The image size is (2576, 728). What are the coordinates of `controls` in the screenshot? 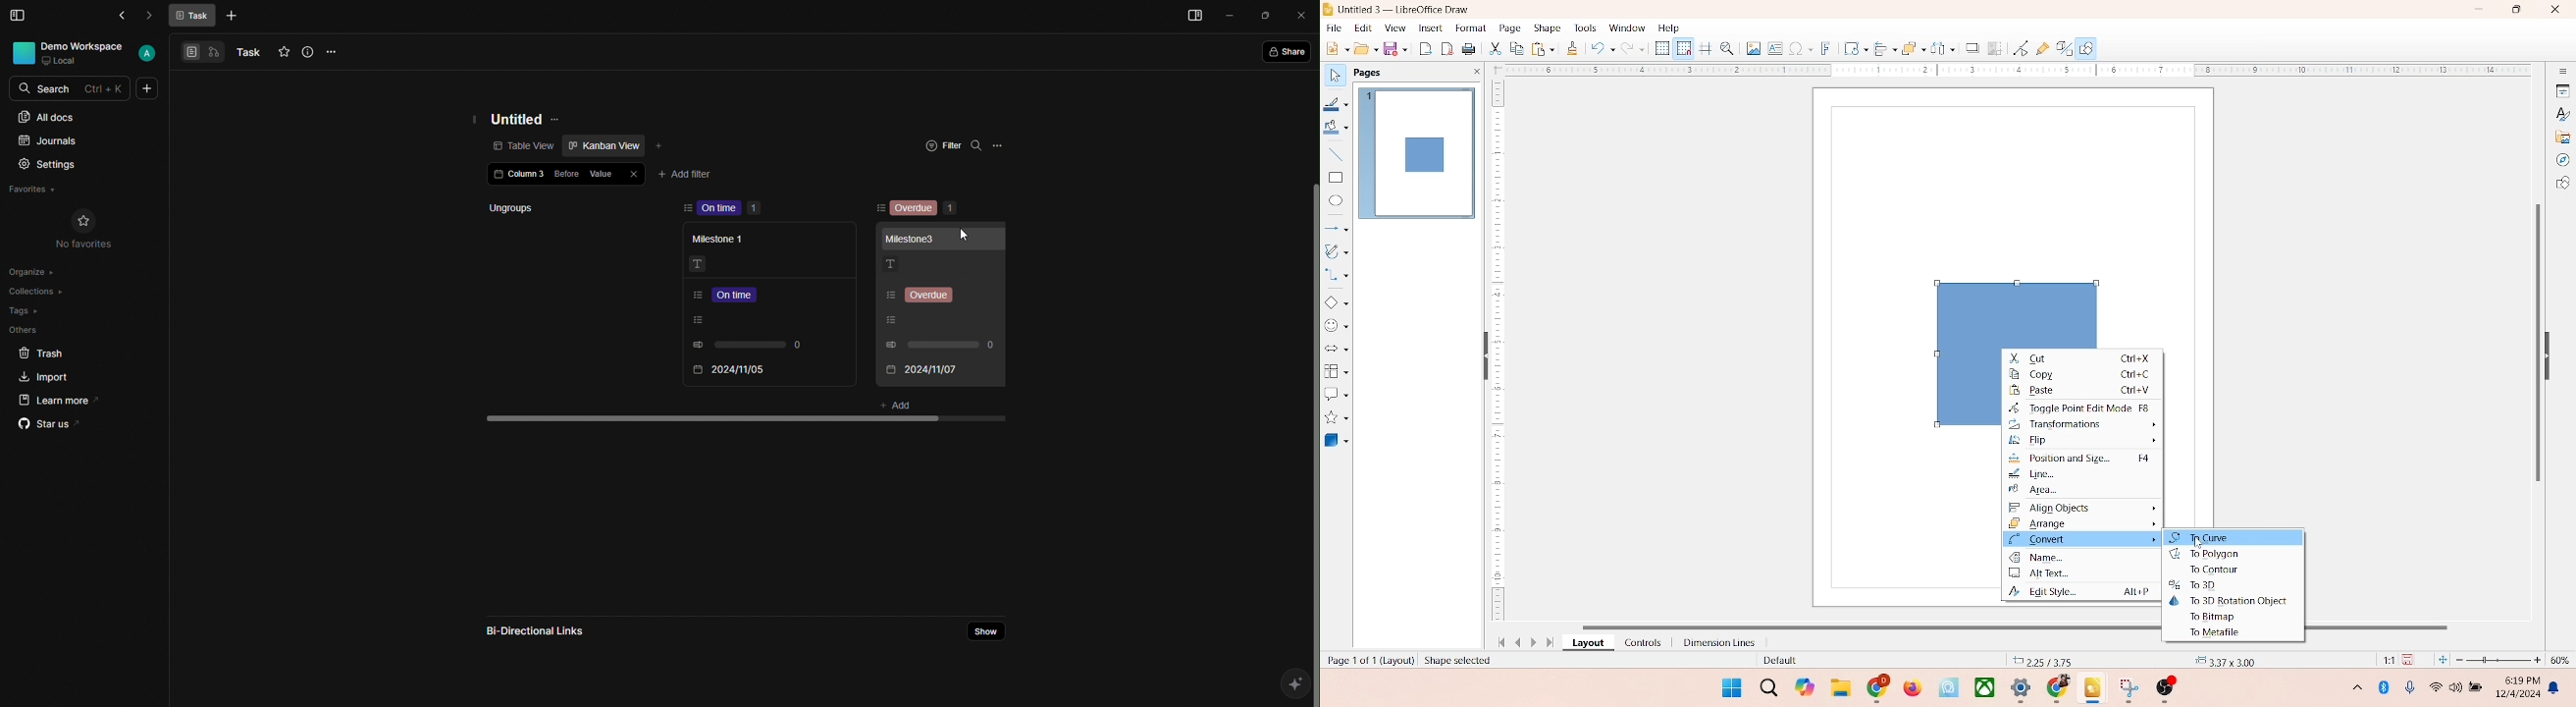 It's located at (1638, 642).